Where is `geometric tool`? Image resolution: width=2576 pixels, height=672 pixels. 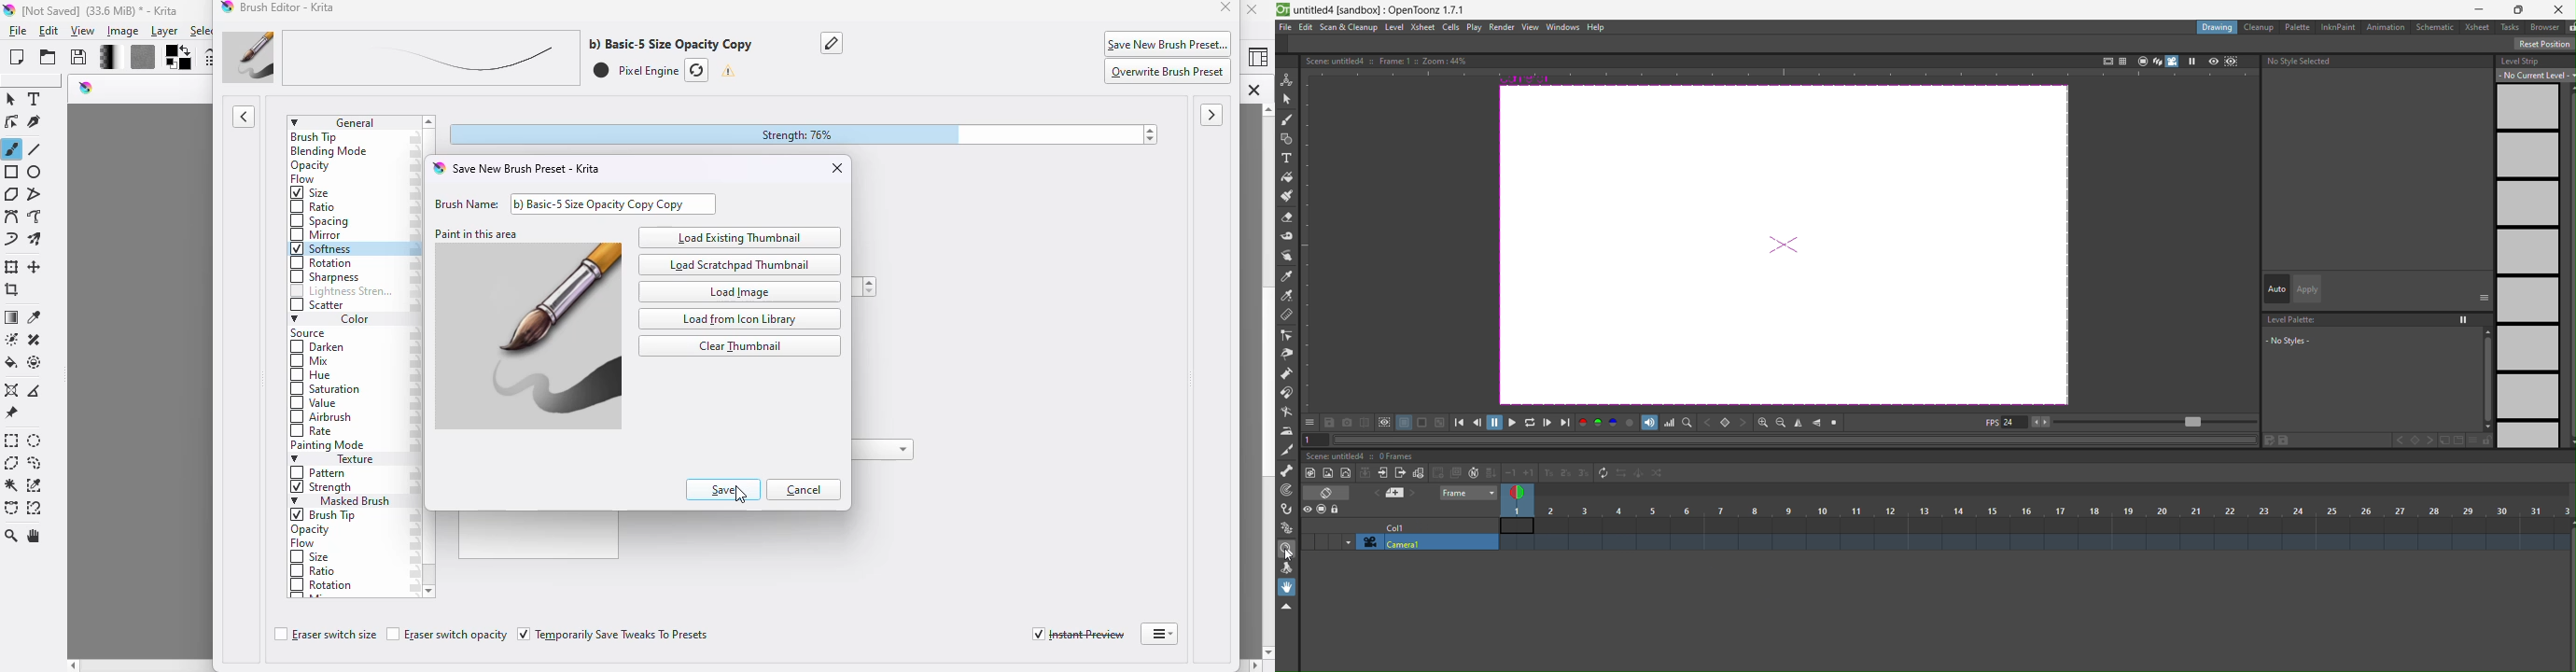
geometric tool is located at coordinates (1287, 139).